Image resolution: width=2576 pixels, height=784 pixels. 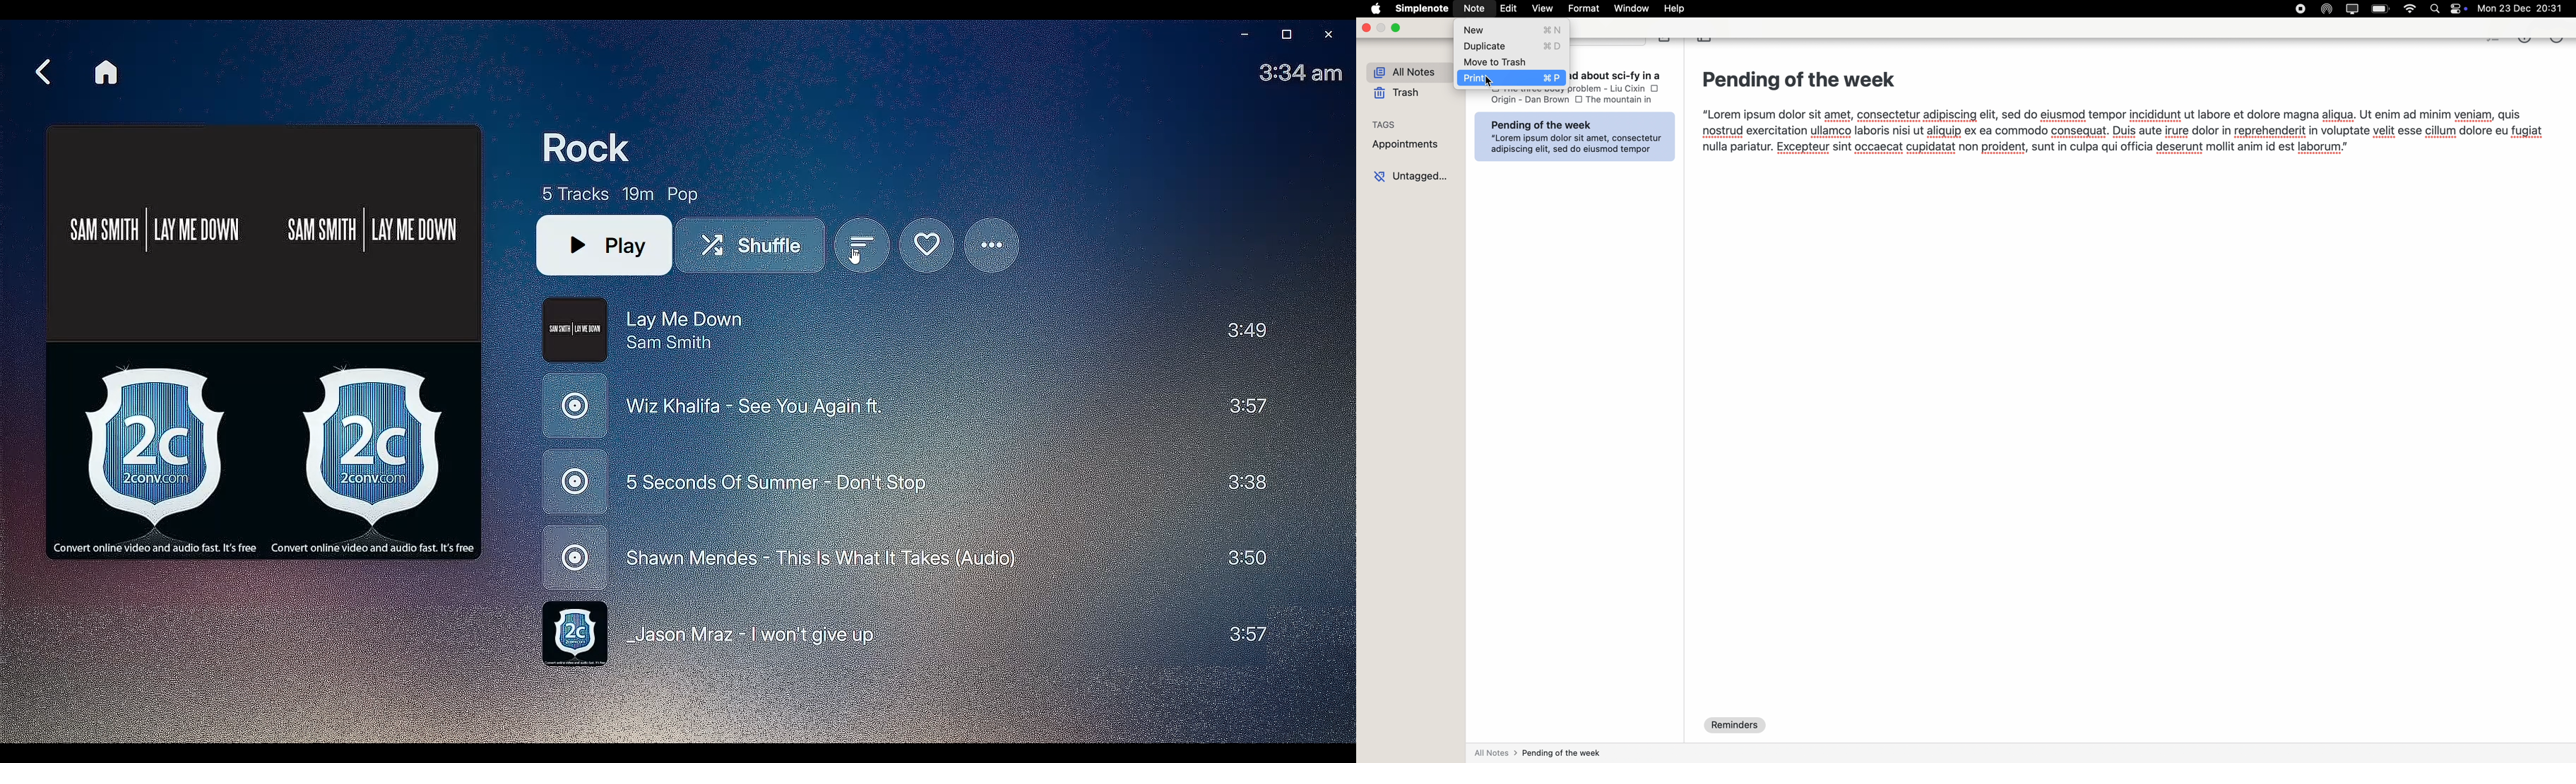 I want to click on new, so click(x=1511, y=29).